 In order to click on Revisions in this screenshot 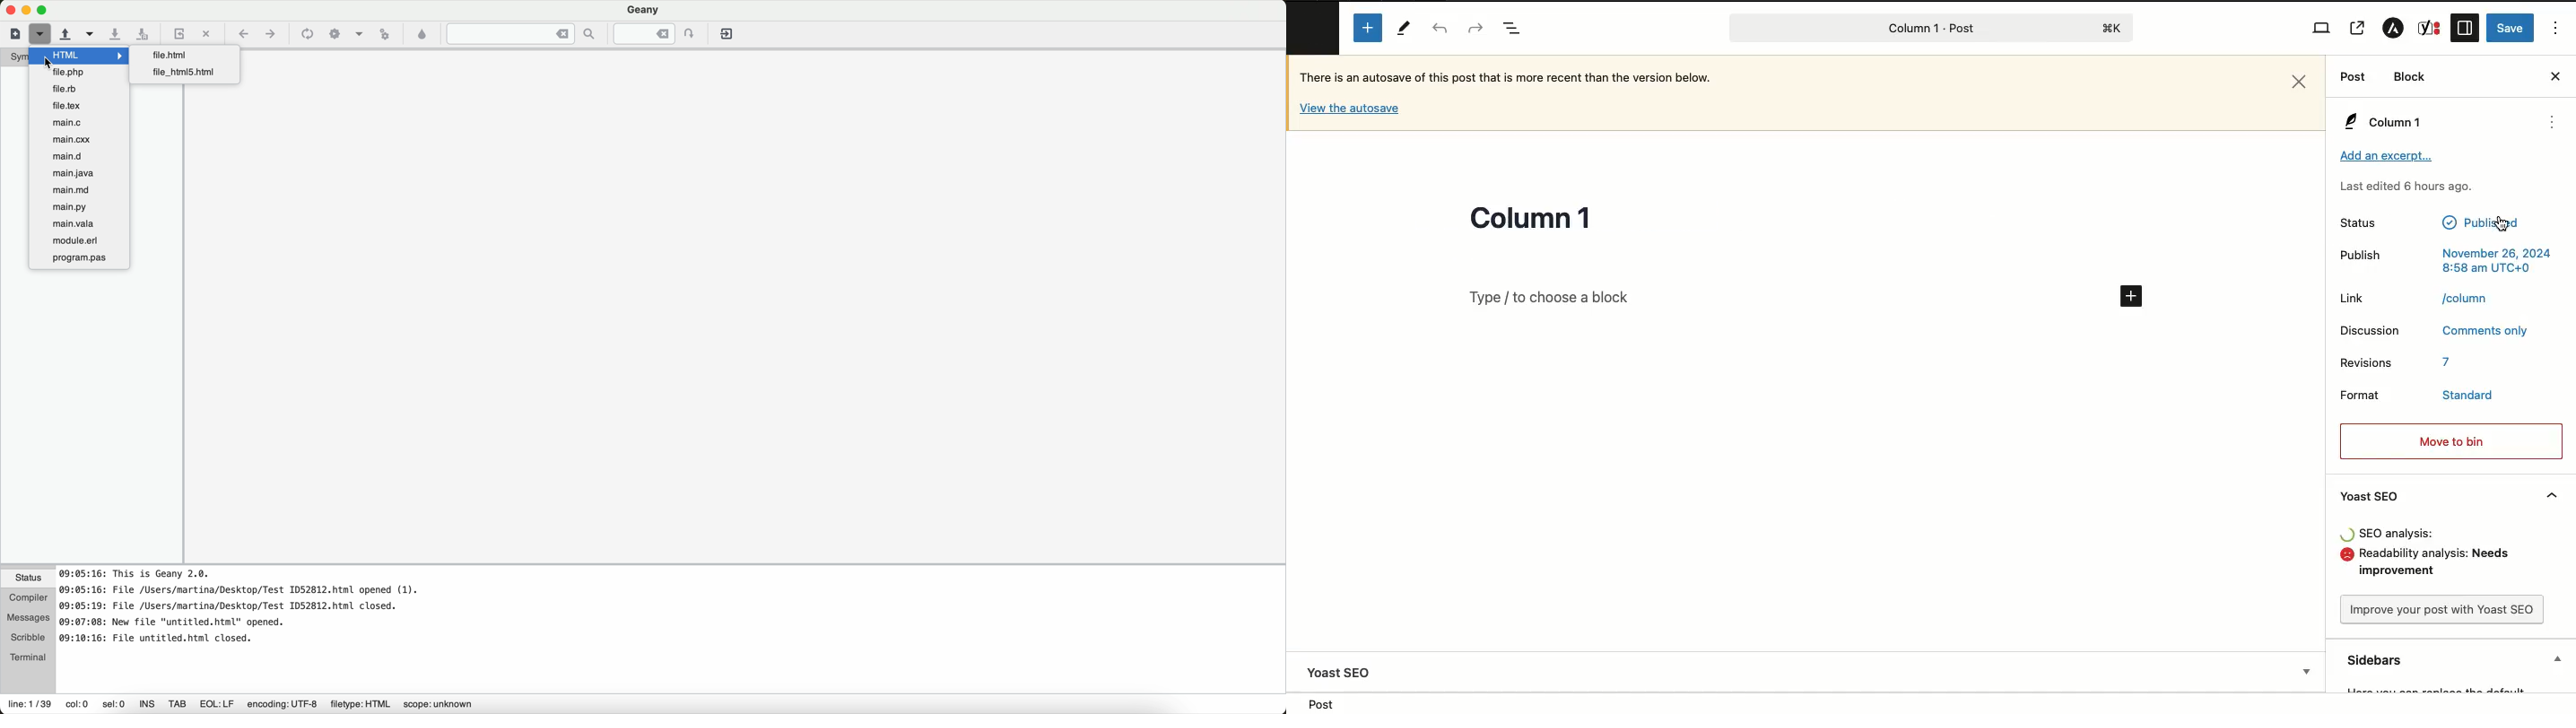, I will do `click(2366, 363)`.